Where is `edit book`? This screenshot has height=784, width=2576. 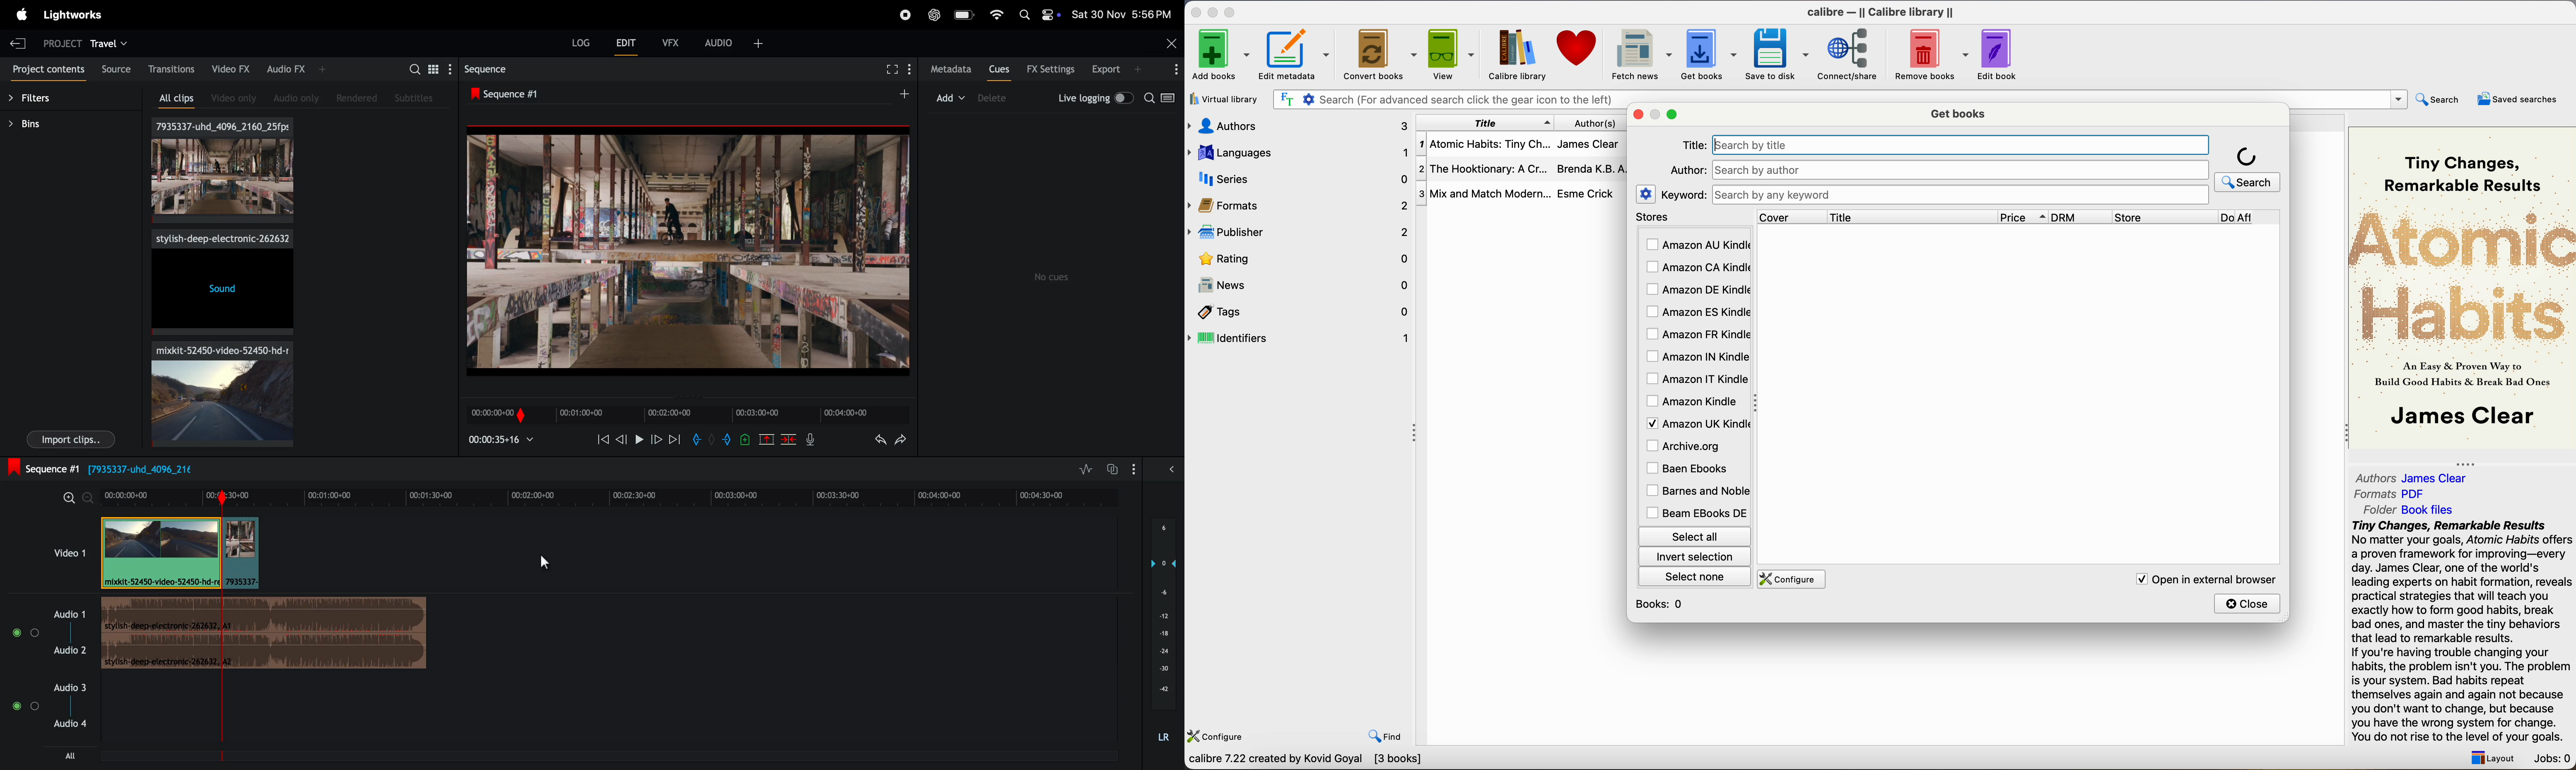
edit book is located at coordinates (1999, 55).